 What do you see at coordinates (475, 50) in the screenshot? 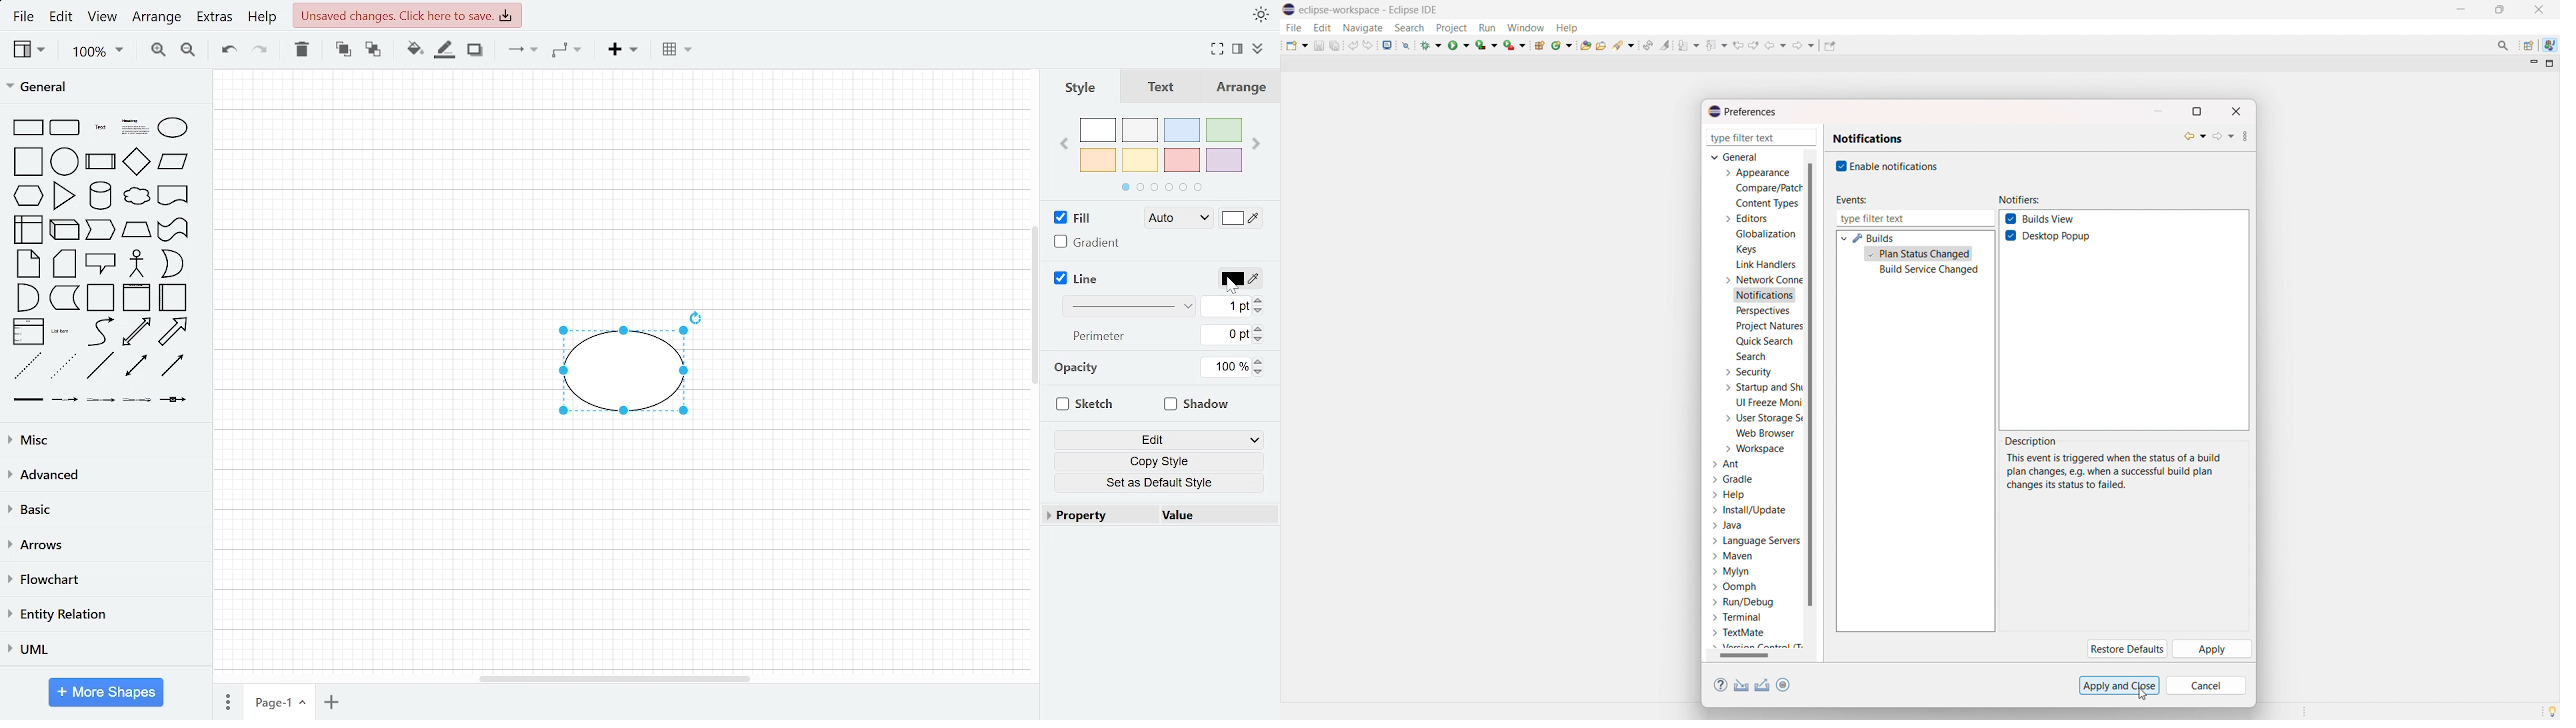
I see `shadow` at bounding box center [475, 50].